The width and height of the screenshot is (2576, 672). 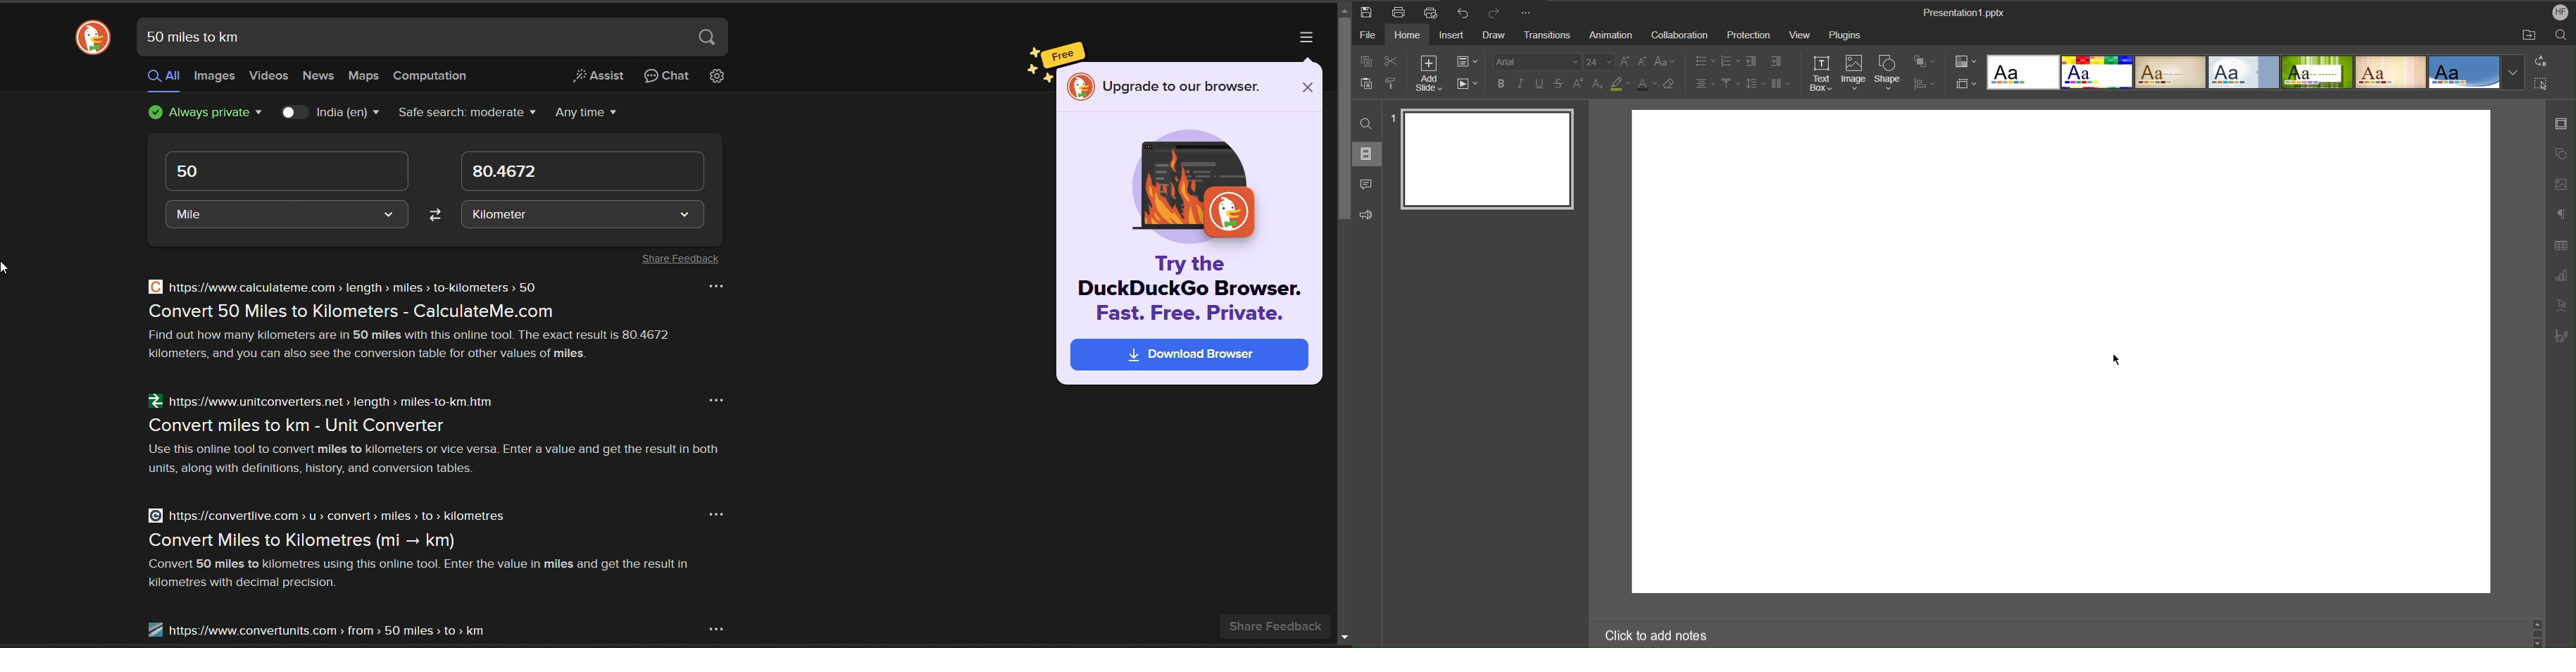 I want to click on more templates, so click(x=2514, y=73).